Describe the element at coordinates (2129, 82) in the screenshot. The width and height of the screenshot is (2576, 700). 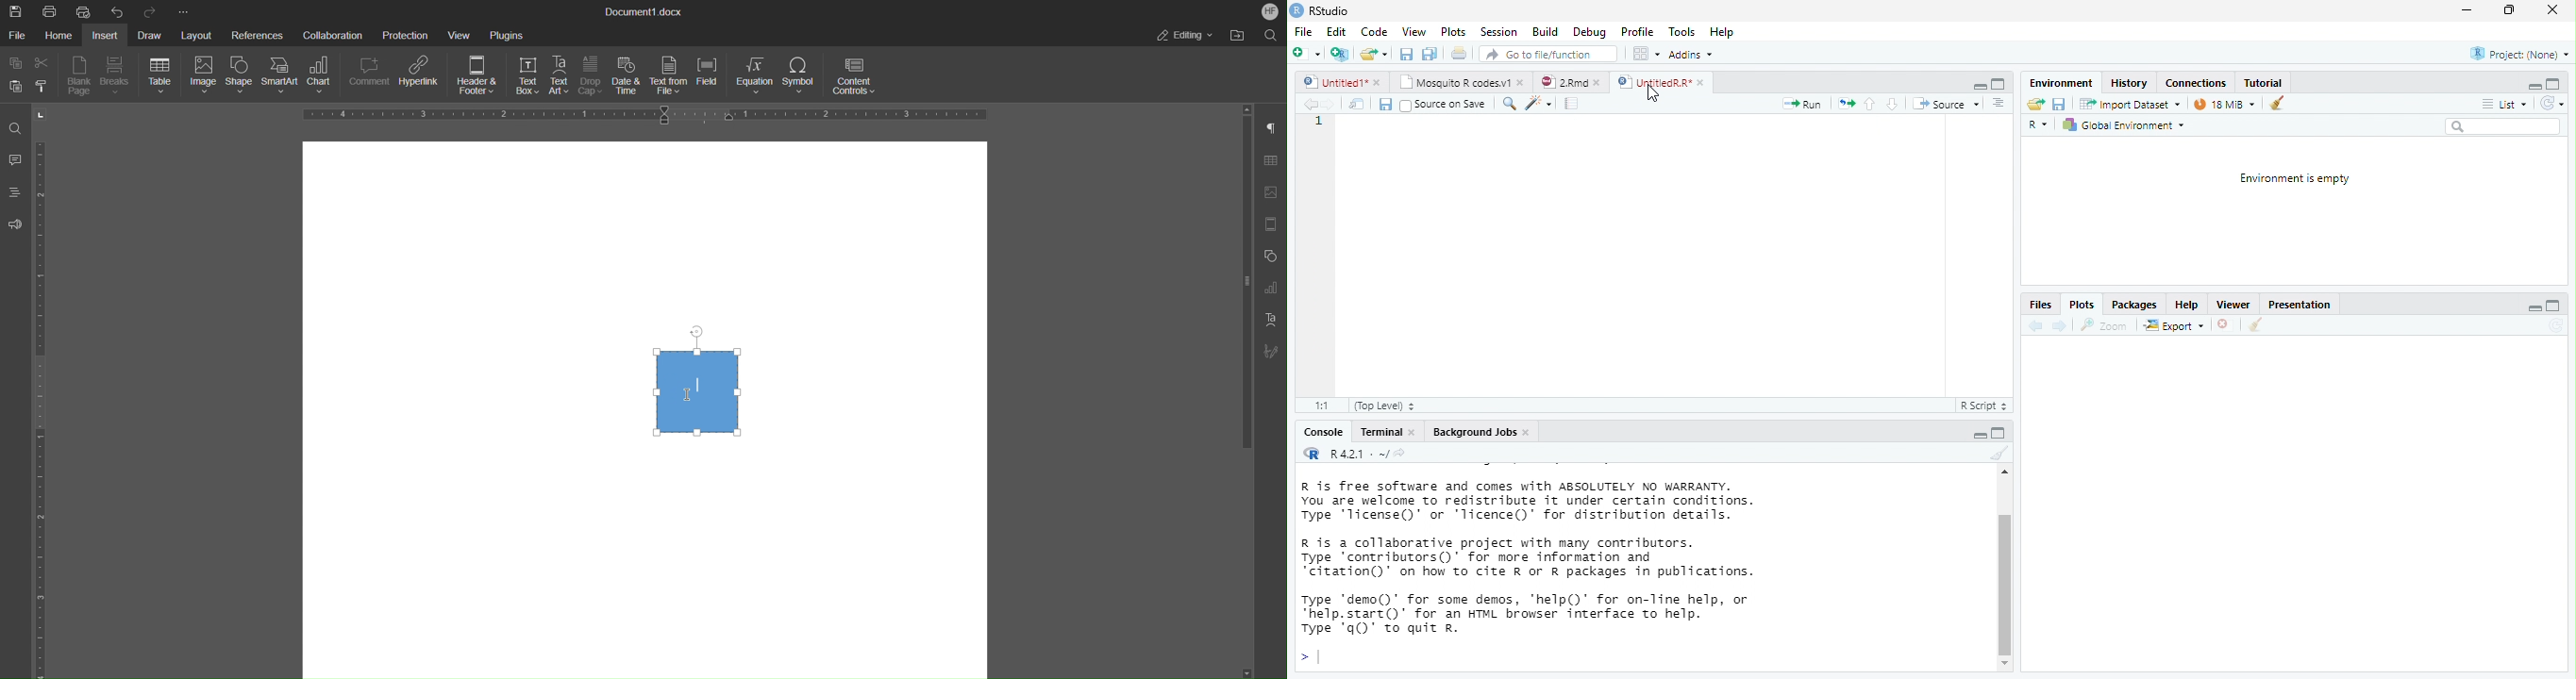
I see `History` at that location.